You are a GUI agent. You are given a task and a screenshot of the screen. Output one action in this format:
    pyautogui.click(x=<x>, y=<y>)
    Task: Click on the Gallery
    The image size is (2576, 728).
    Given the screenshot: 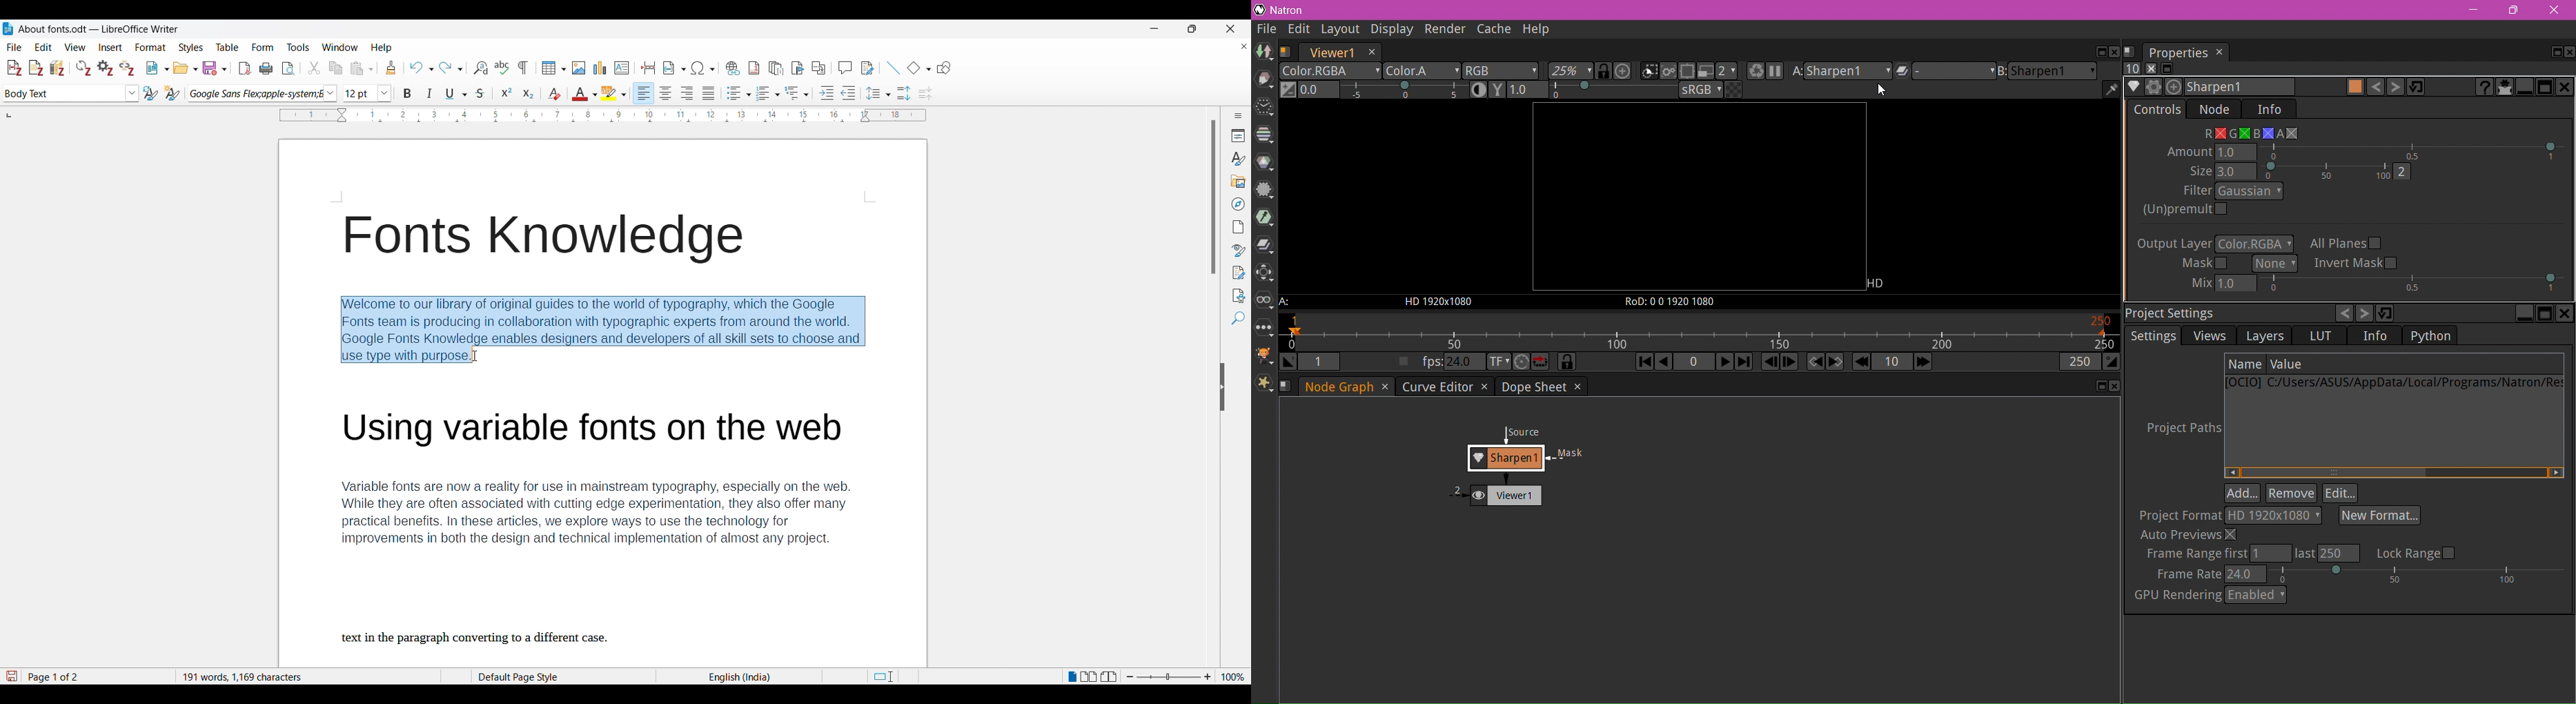 What is the action you would take?
    pyautogui.click(x=1239, y=182)
    